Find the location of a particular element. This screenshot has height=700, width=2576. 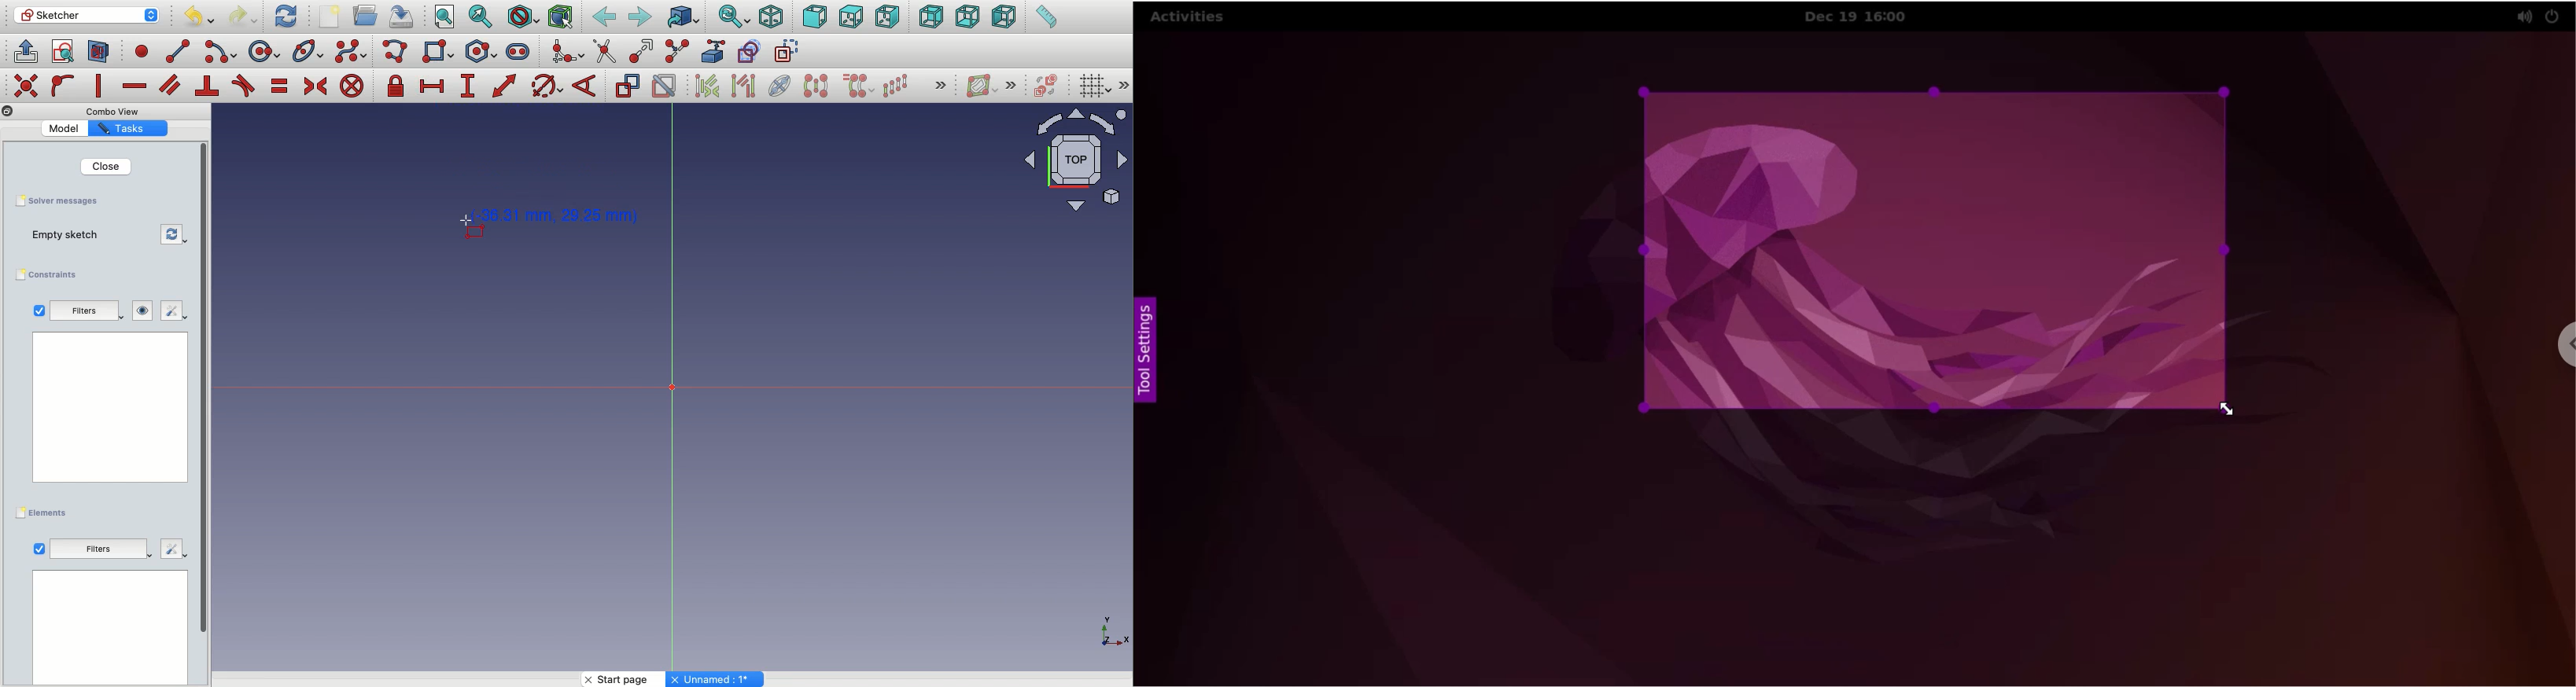

view sections is located at coordinates (102, 53).